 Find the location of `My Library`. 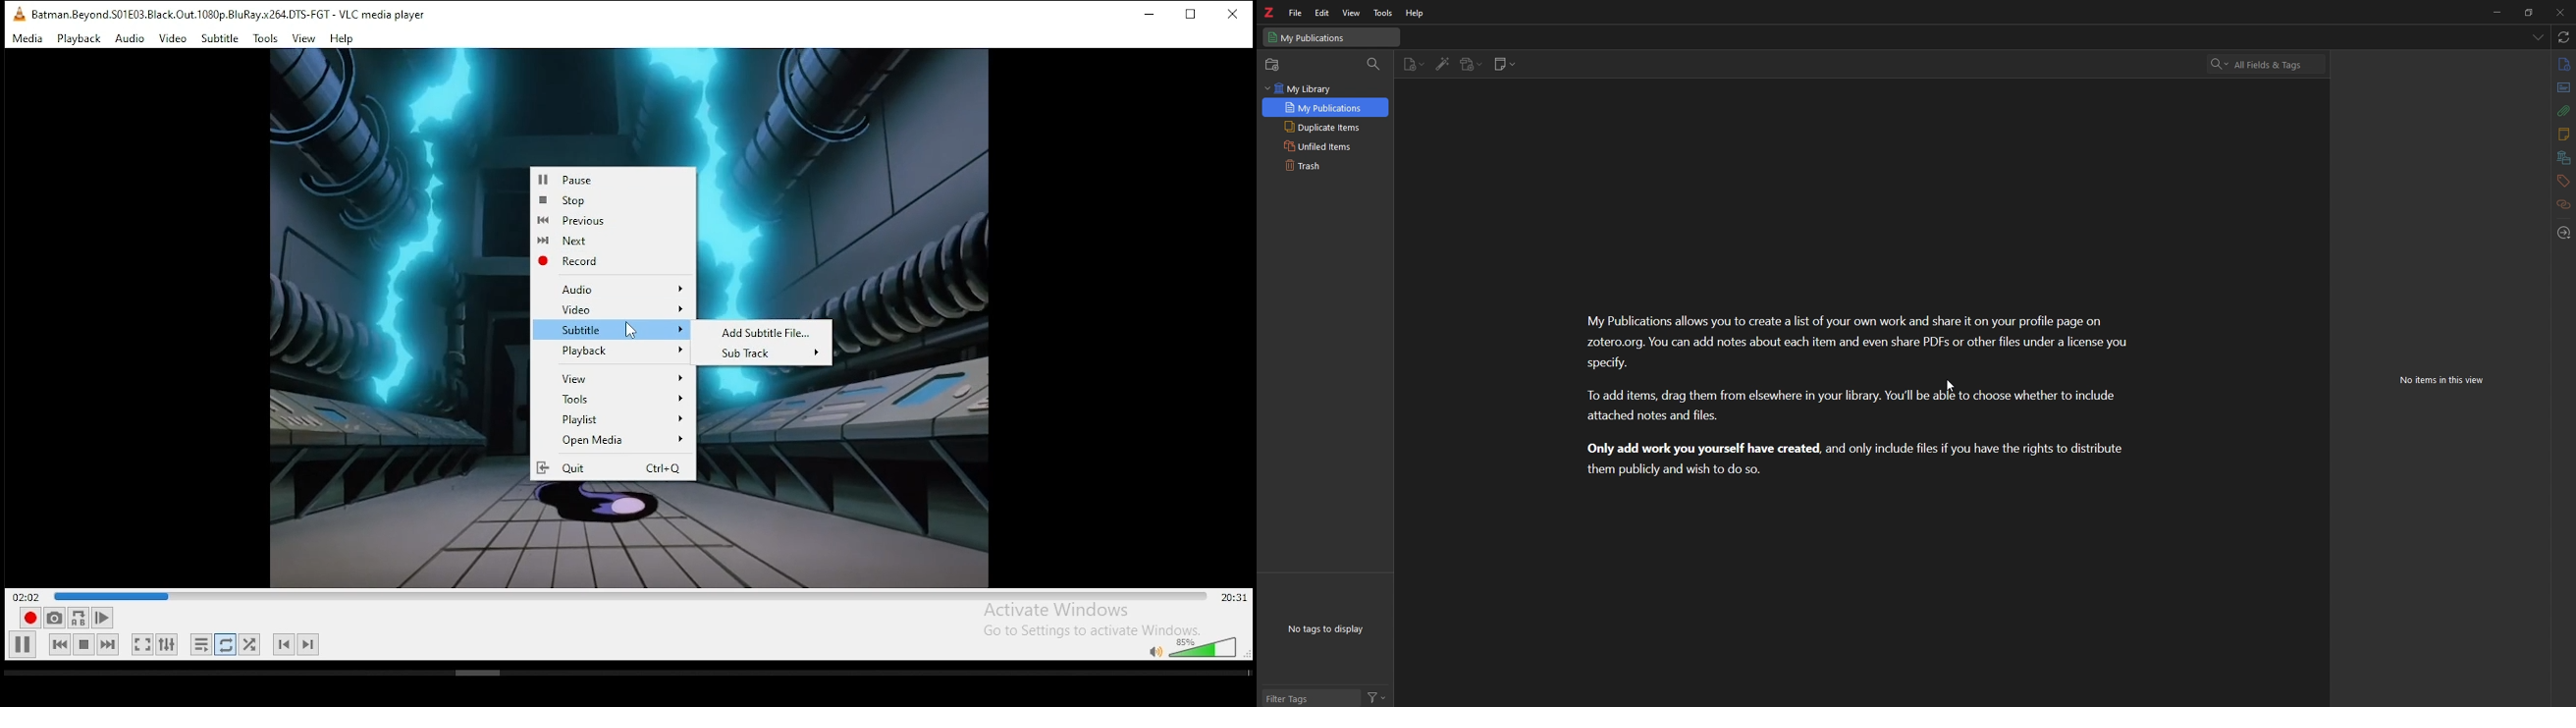

My Library is located at coordinates (1303, 90).